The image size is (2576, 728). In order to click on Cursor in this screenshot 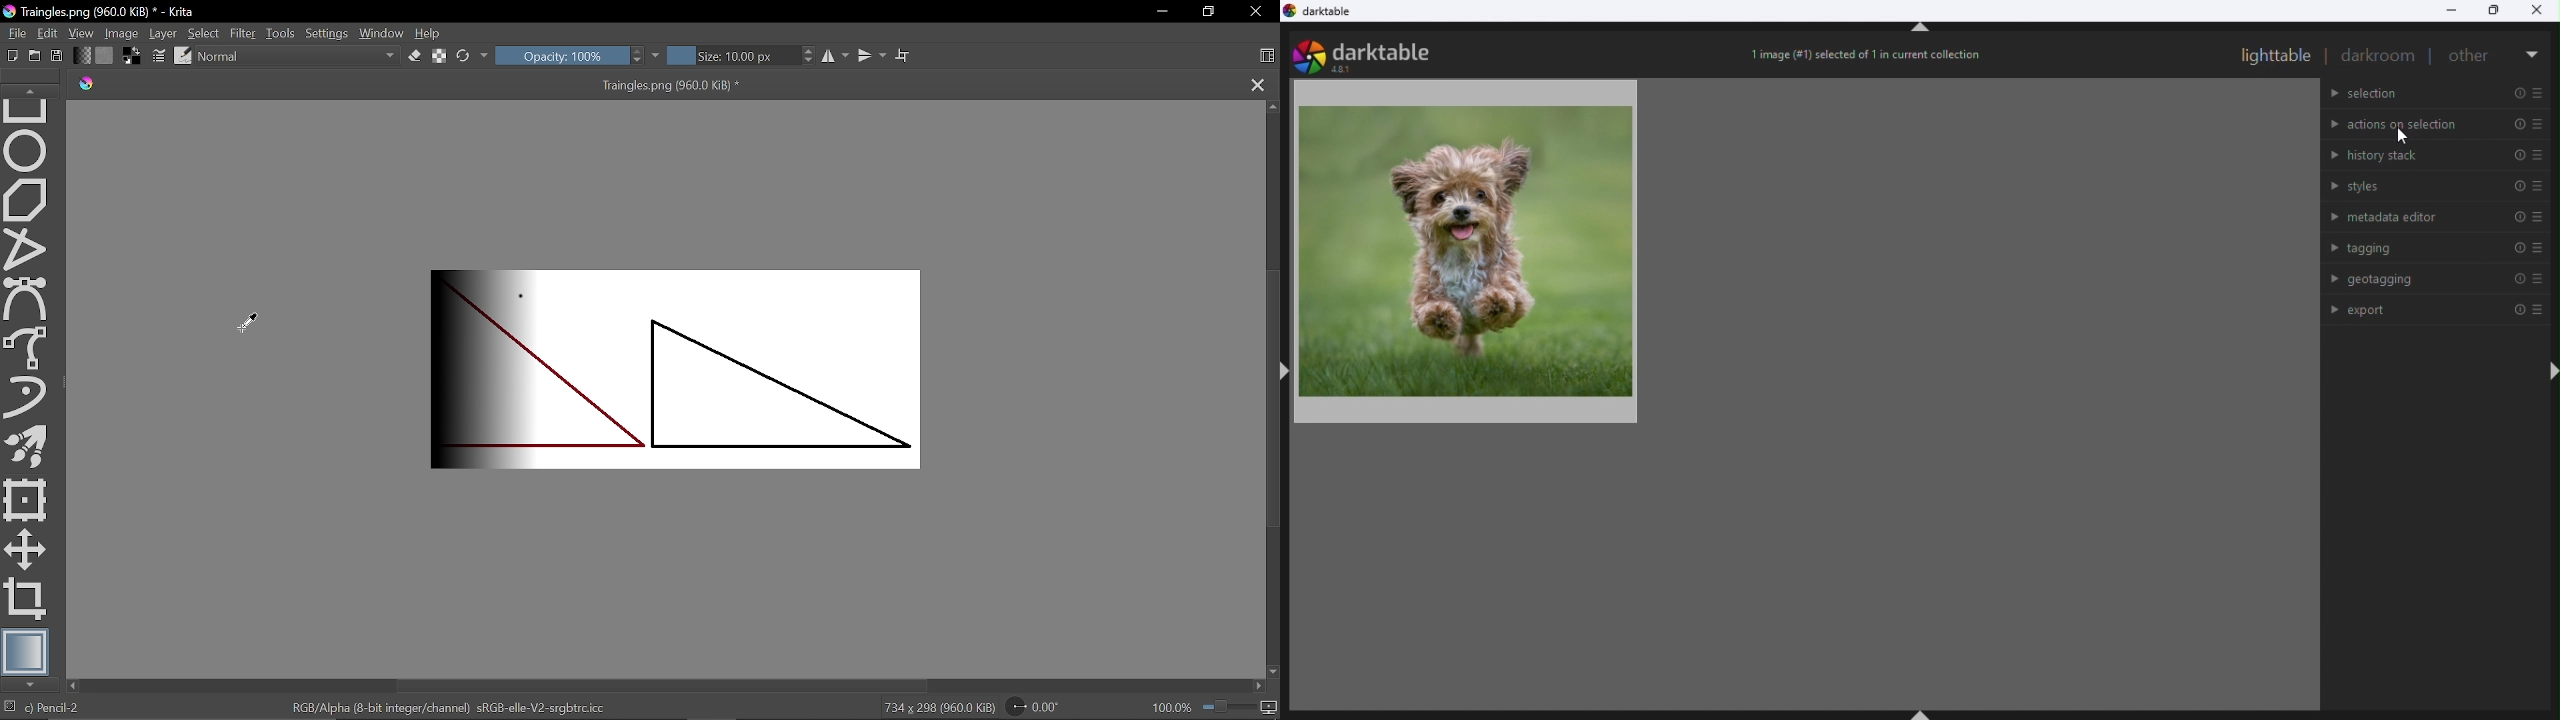, I will do `click(251, 322)`.